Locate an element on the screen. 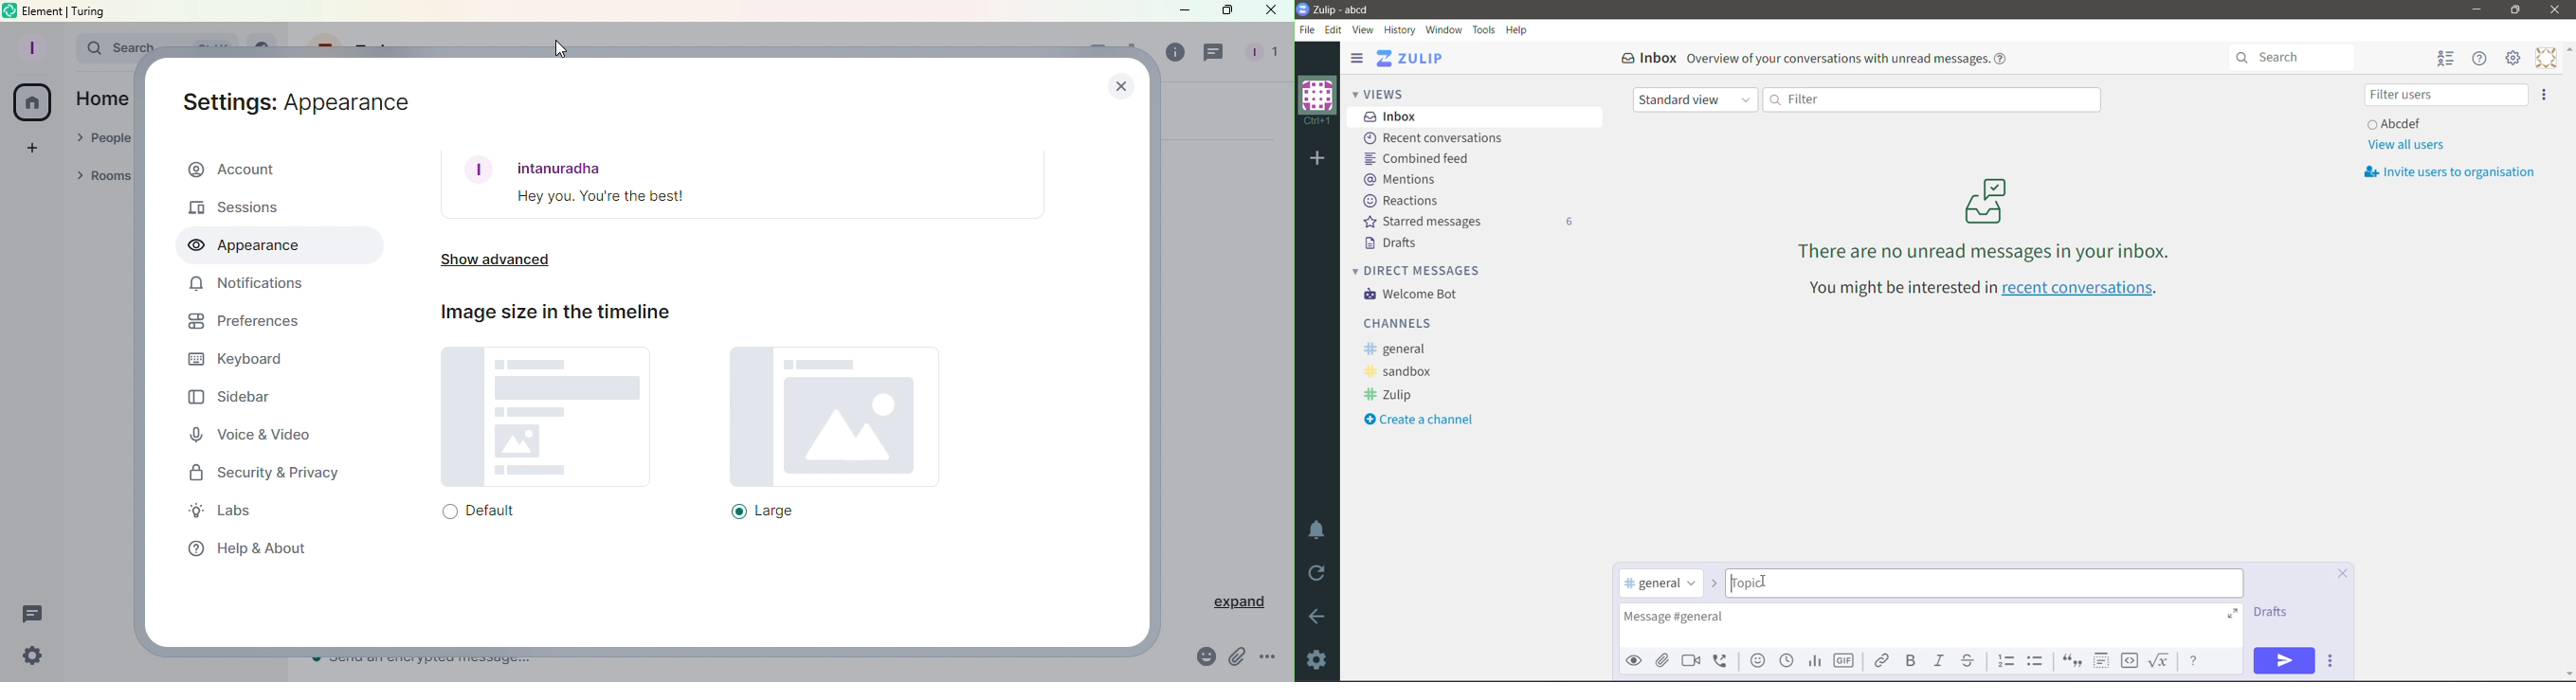 Image resolution: width=2576 pixels, height=700 pixels. Invite users to organization is located at coordinates (2545, 95).